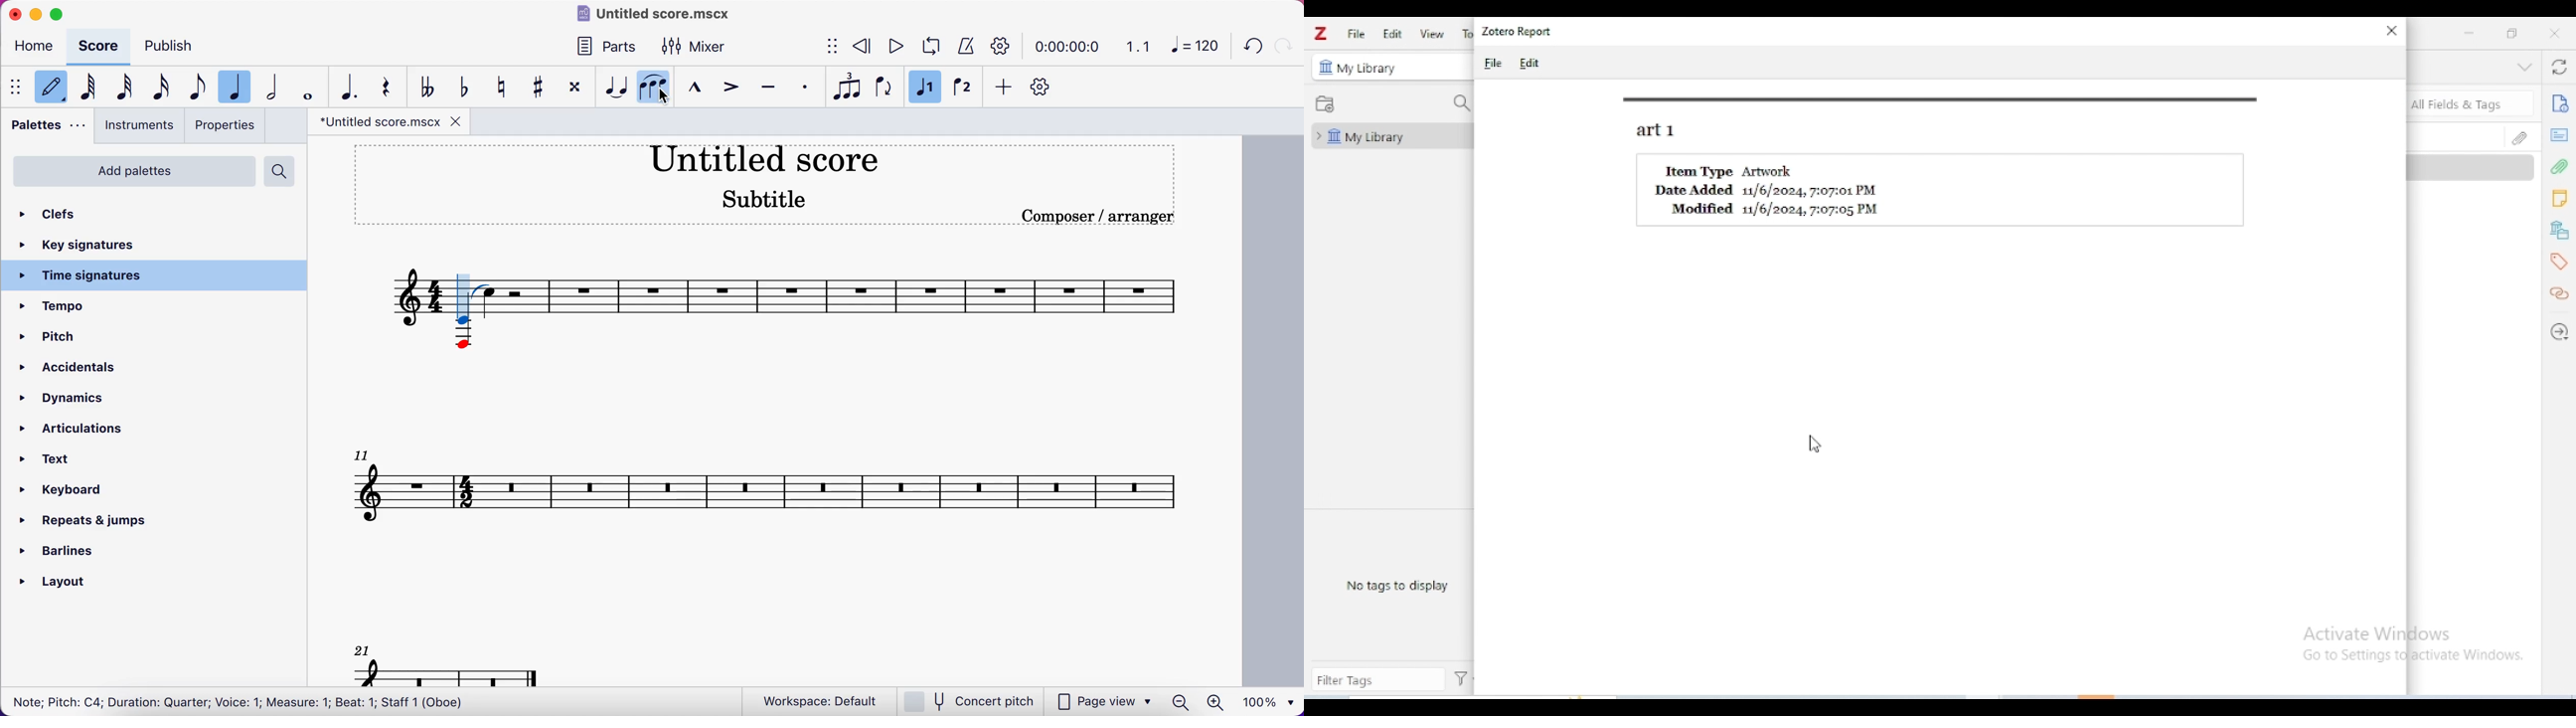 The width and height of the screenshot is (2576, 728). Describe the element at coordinates (774, 182) in the screenshot. I see `untitled score subtitle composer/arranger` at that location.